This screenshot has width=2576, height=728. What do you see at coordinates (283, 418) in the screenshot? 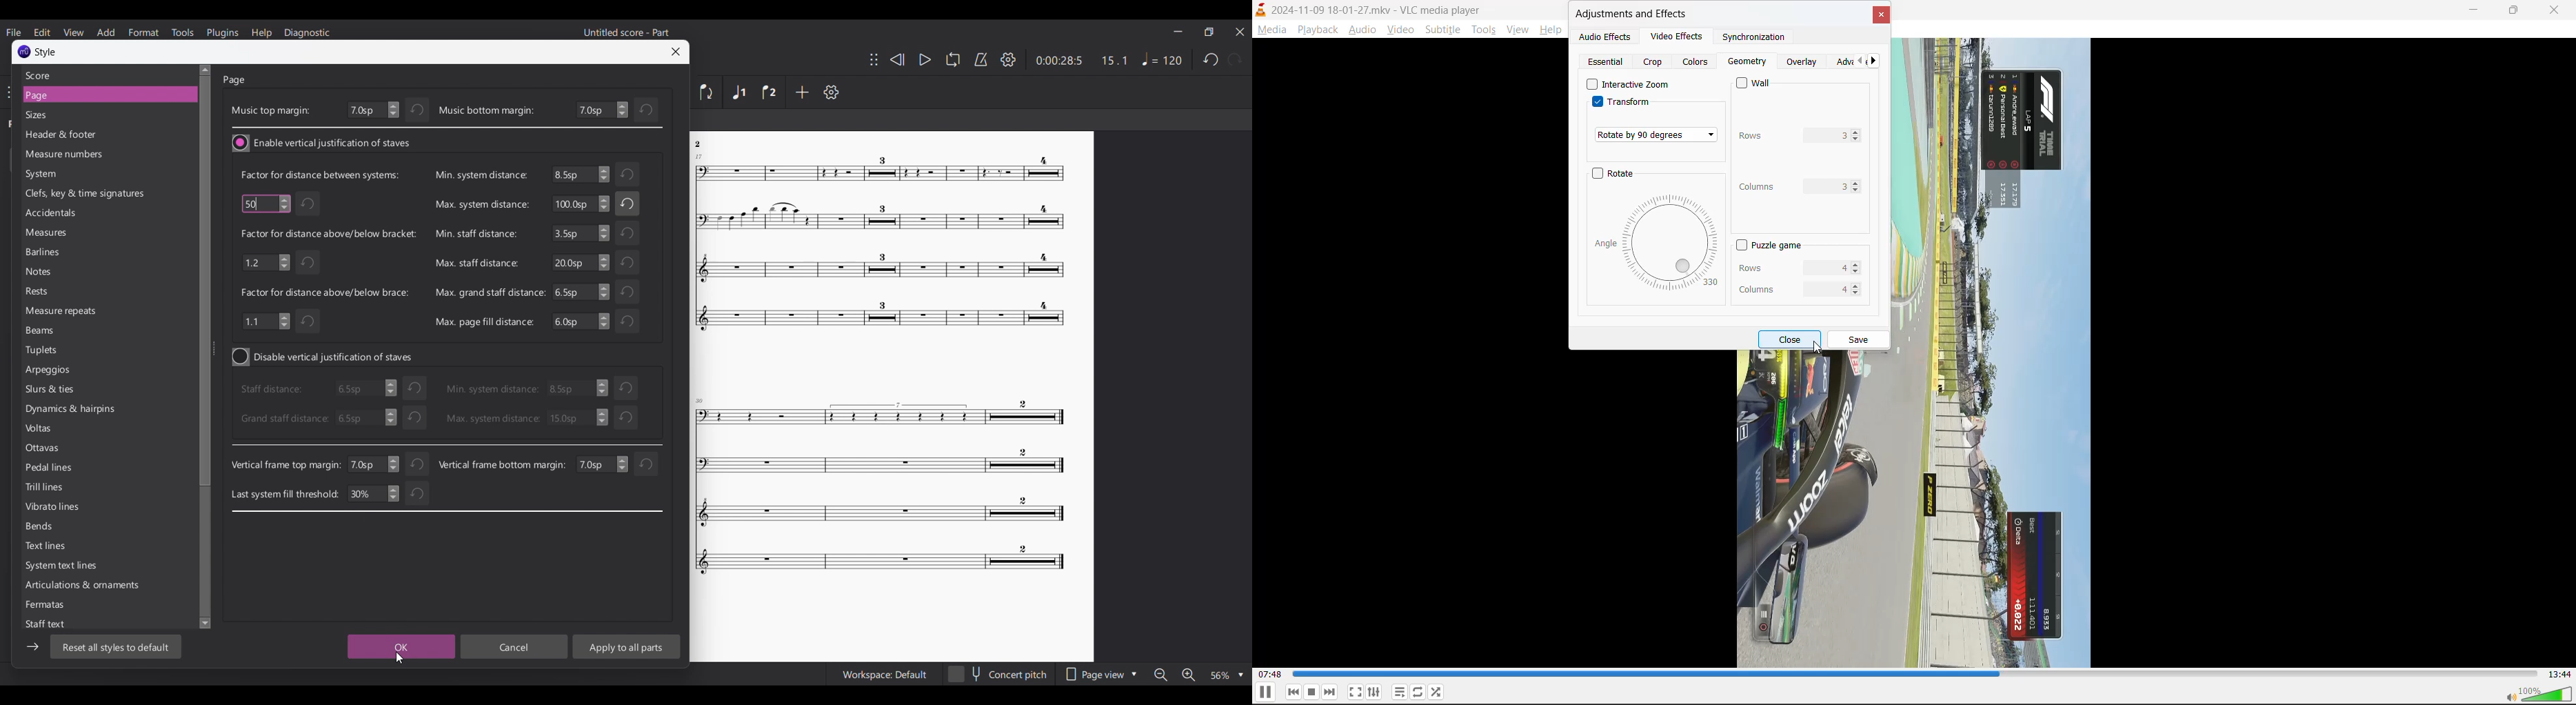
I see `Grand staff distance` at bounding box center [283, 418].